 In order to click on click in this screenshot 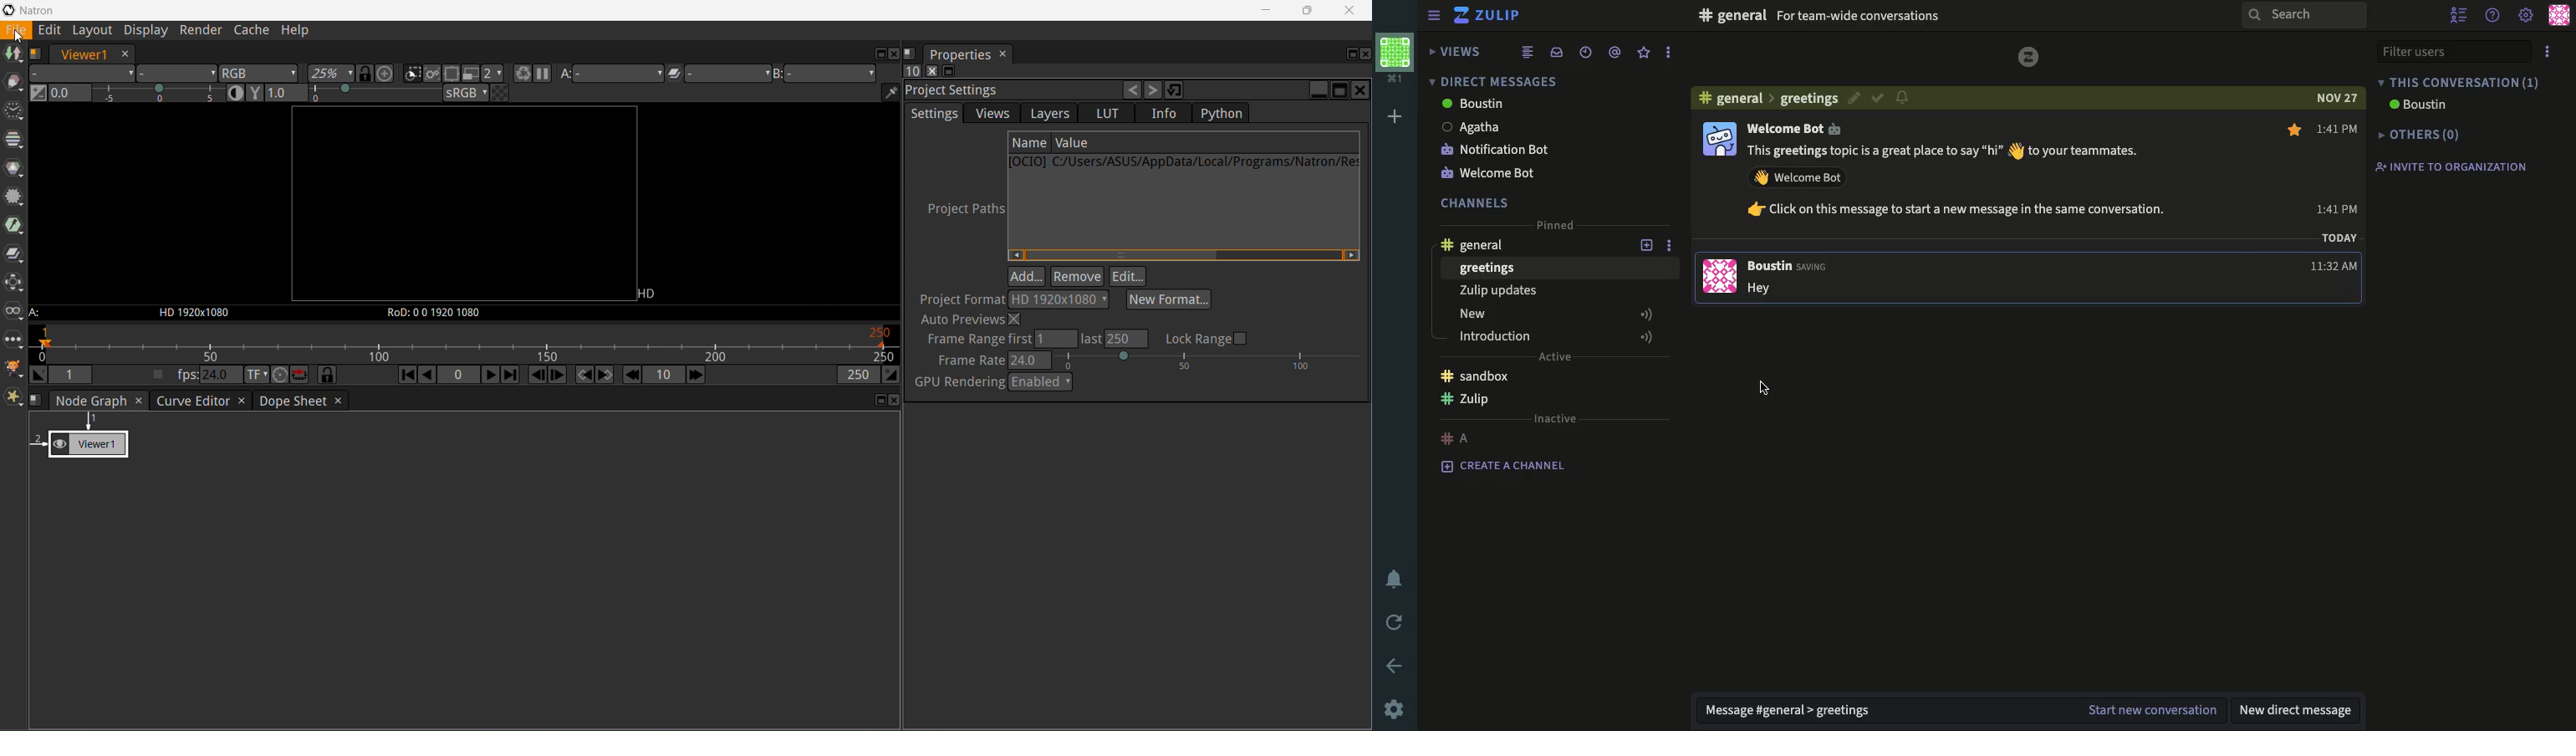, I will do `click(1768, 388)`.